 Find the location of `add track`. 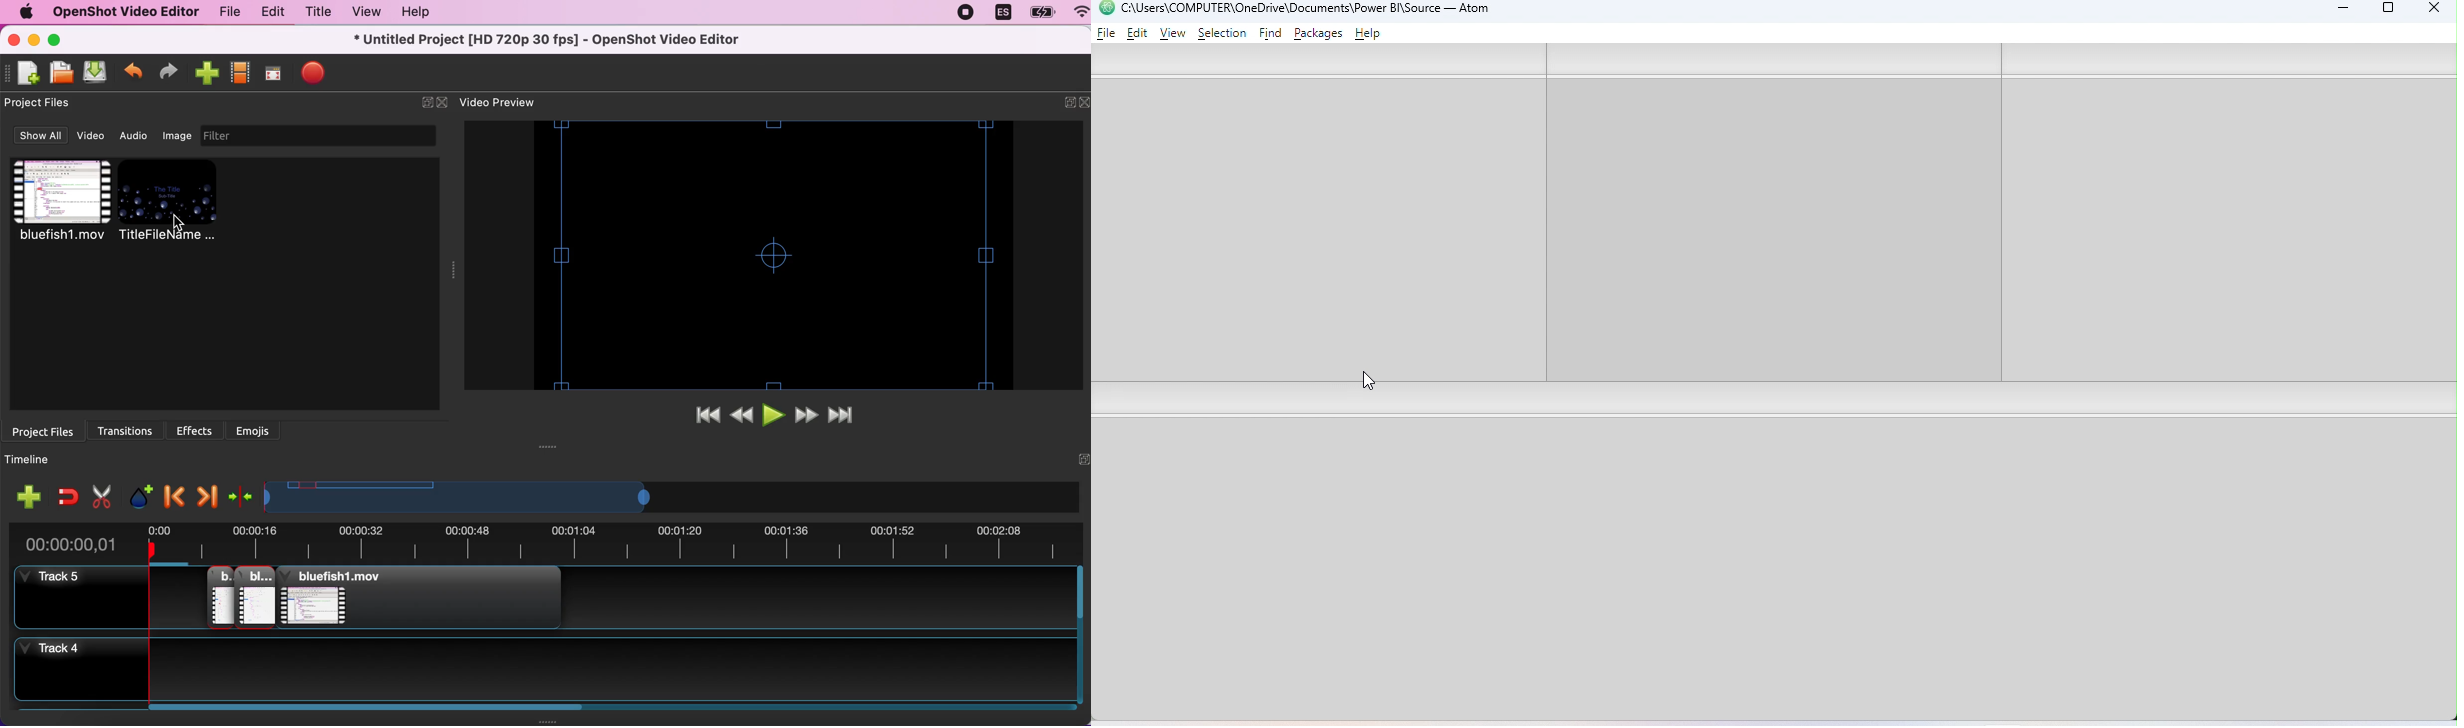

add track is located at coordinates (30, 497).